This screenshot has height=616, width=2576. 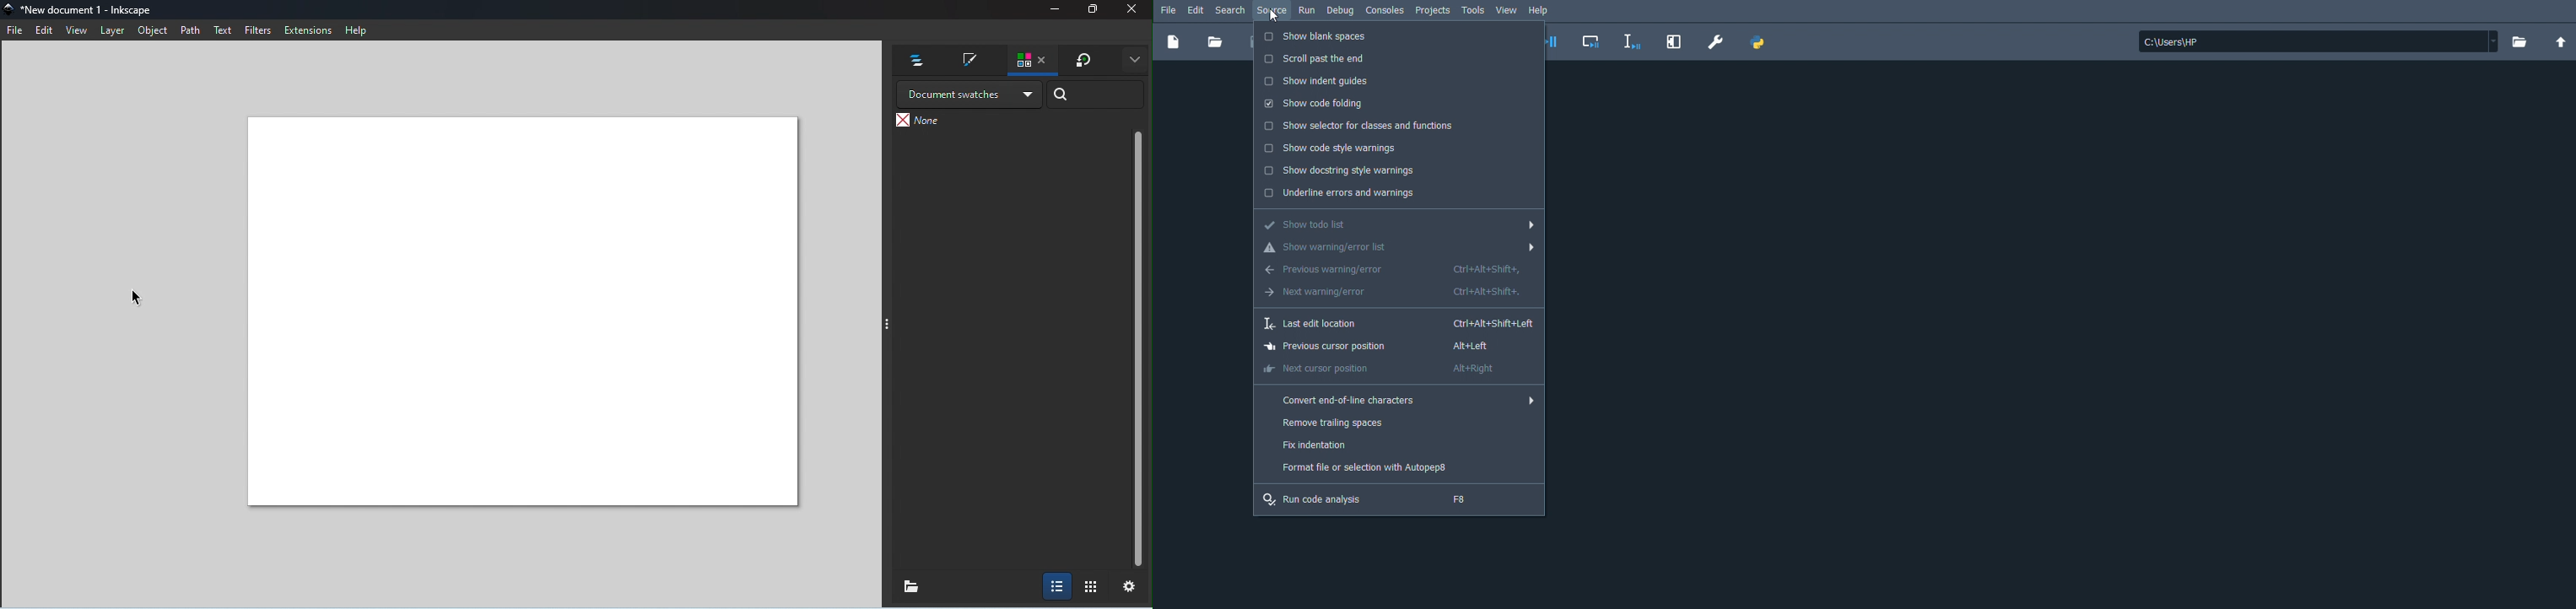 What do you see at coordinates (1274, 10) in the screenshot?
I see `Source` at bounding box center [1274, 10].